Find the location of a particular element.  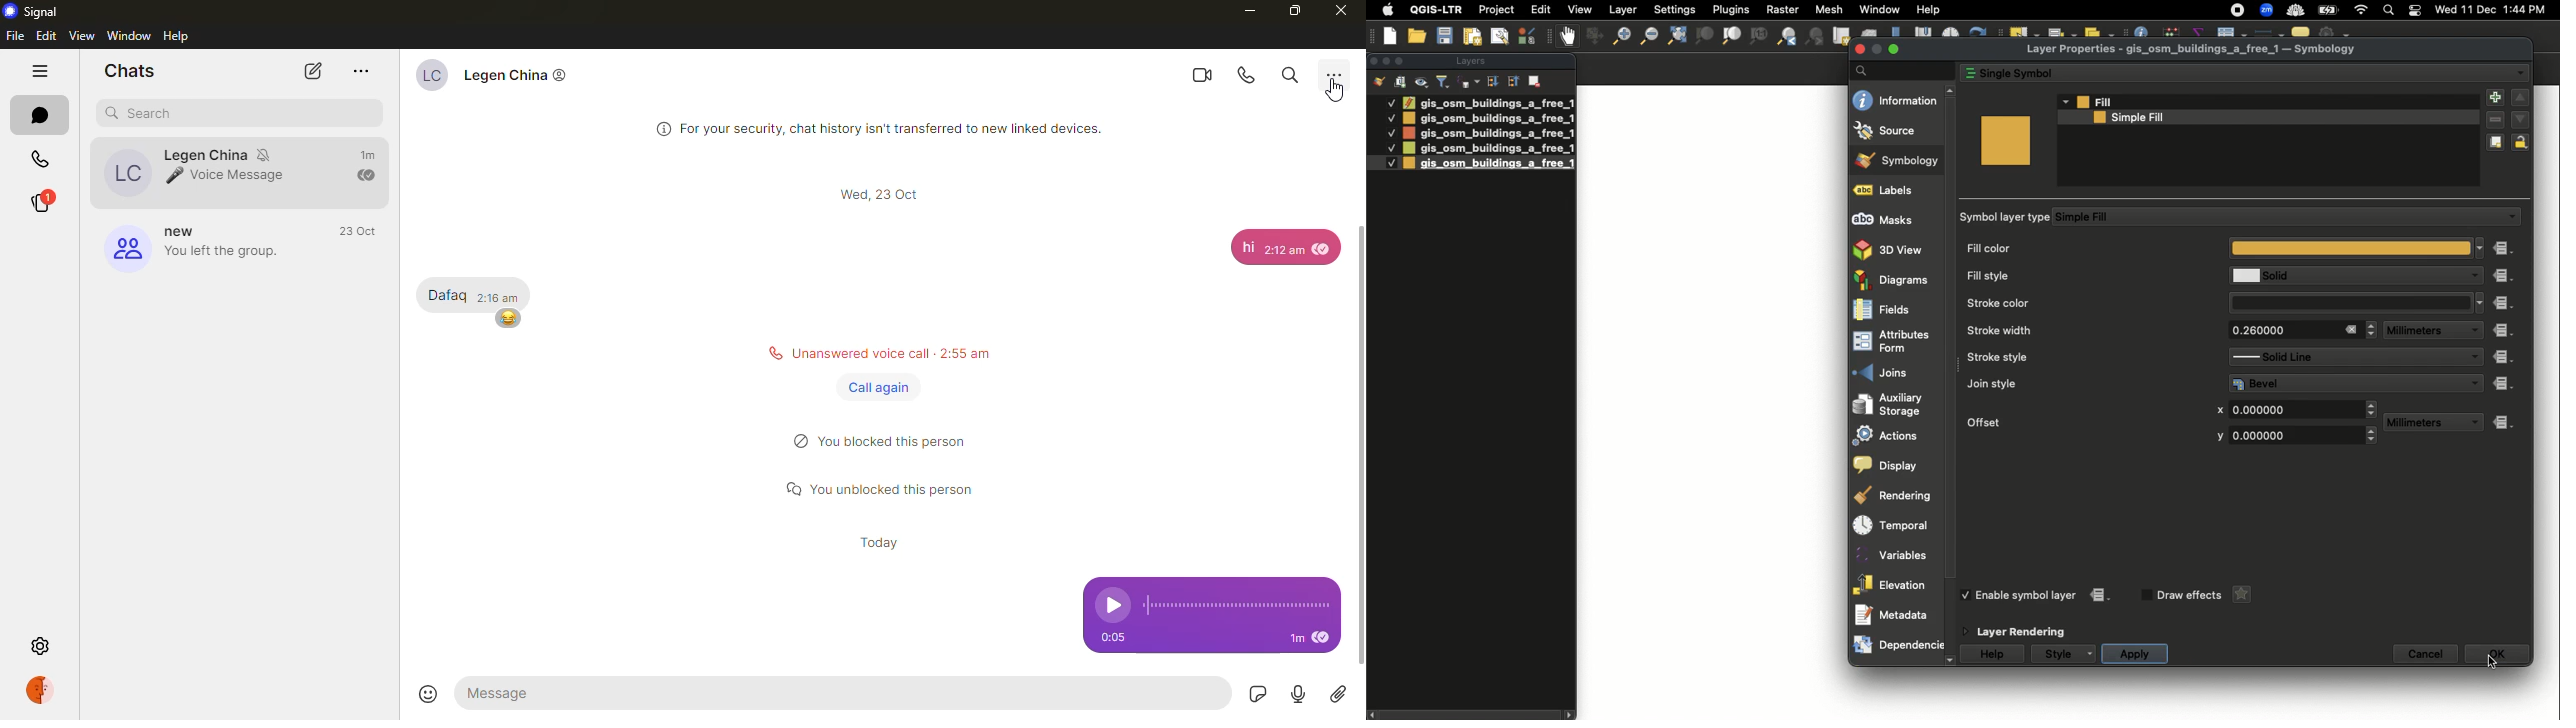

time is located at coordinates (371, 156).